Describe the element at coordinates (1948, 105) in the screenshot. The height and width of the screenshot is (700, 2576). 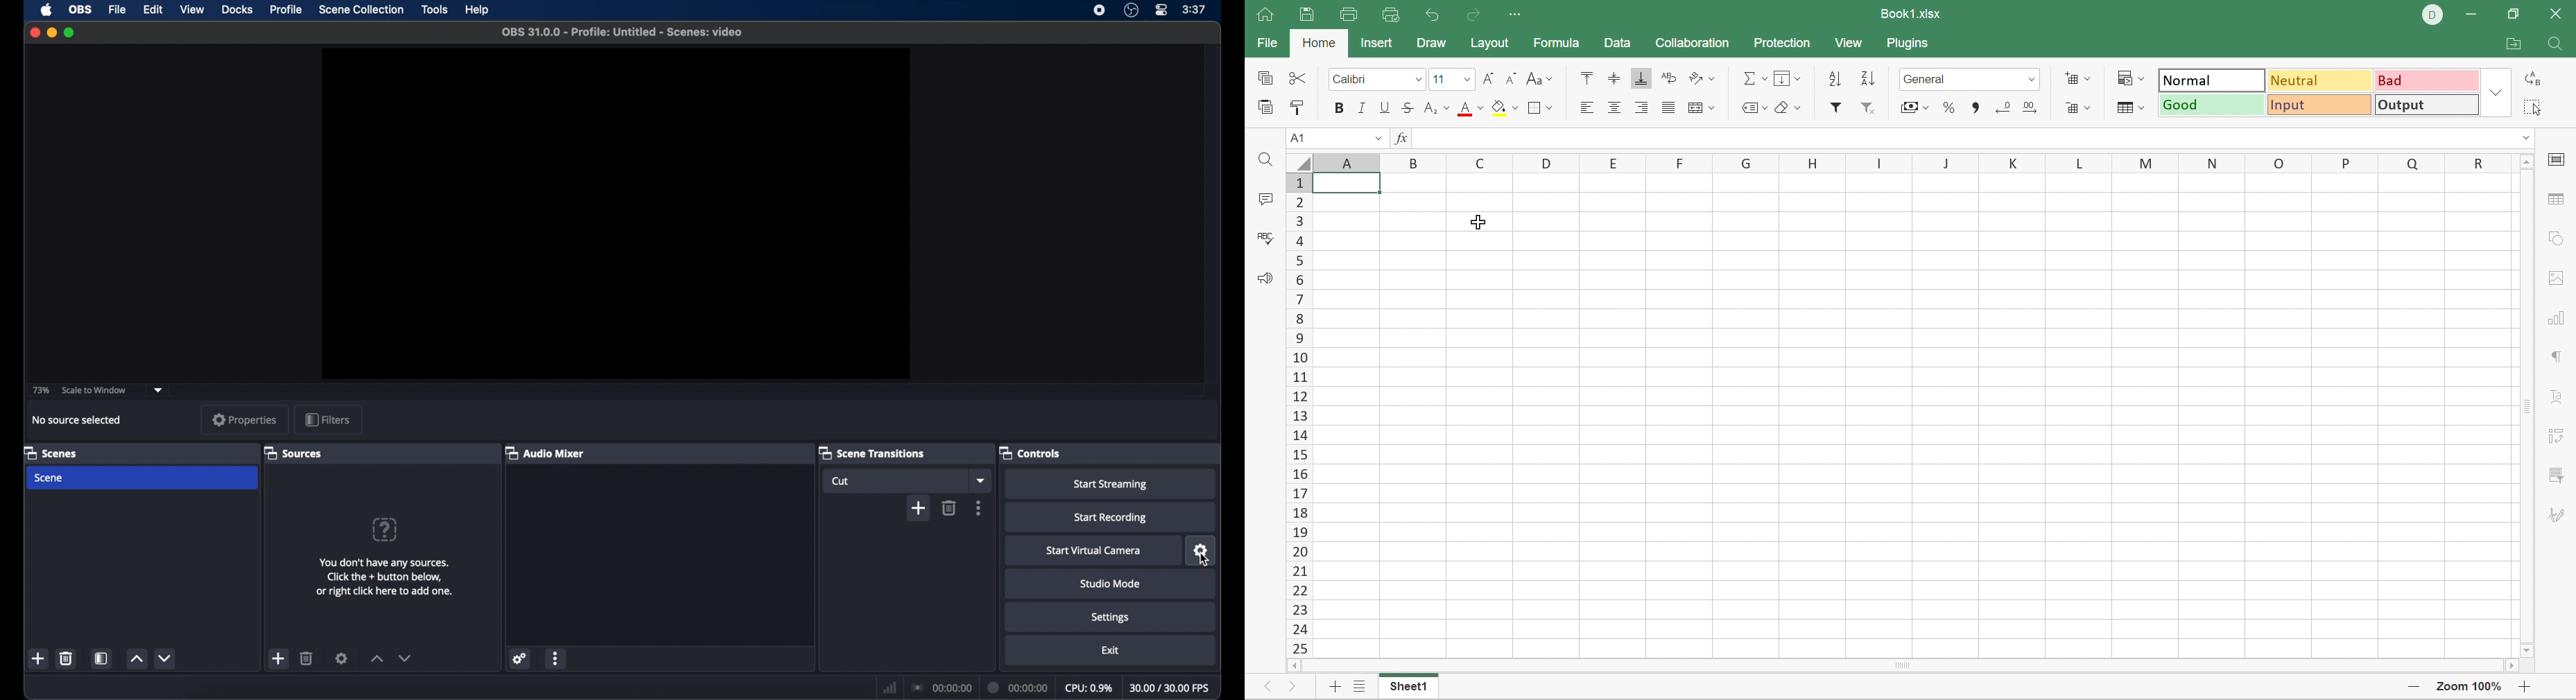
I see `Percent style` at that location.